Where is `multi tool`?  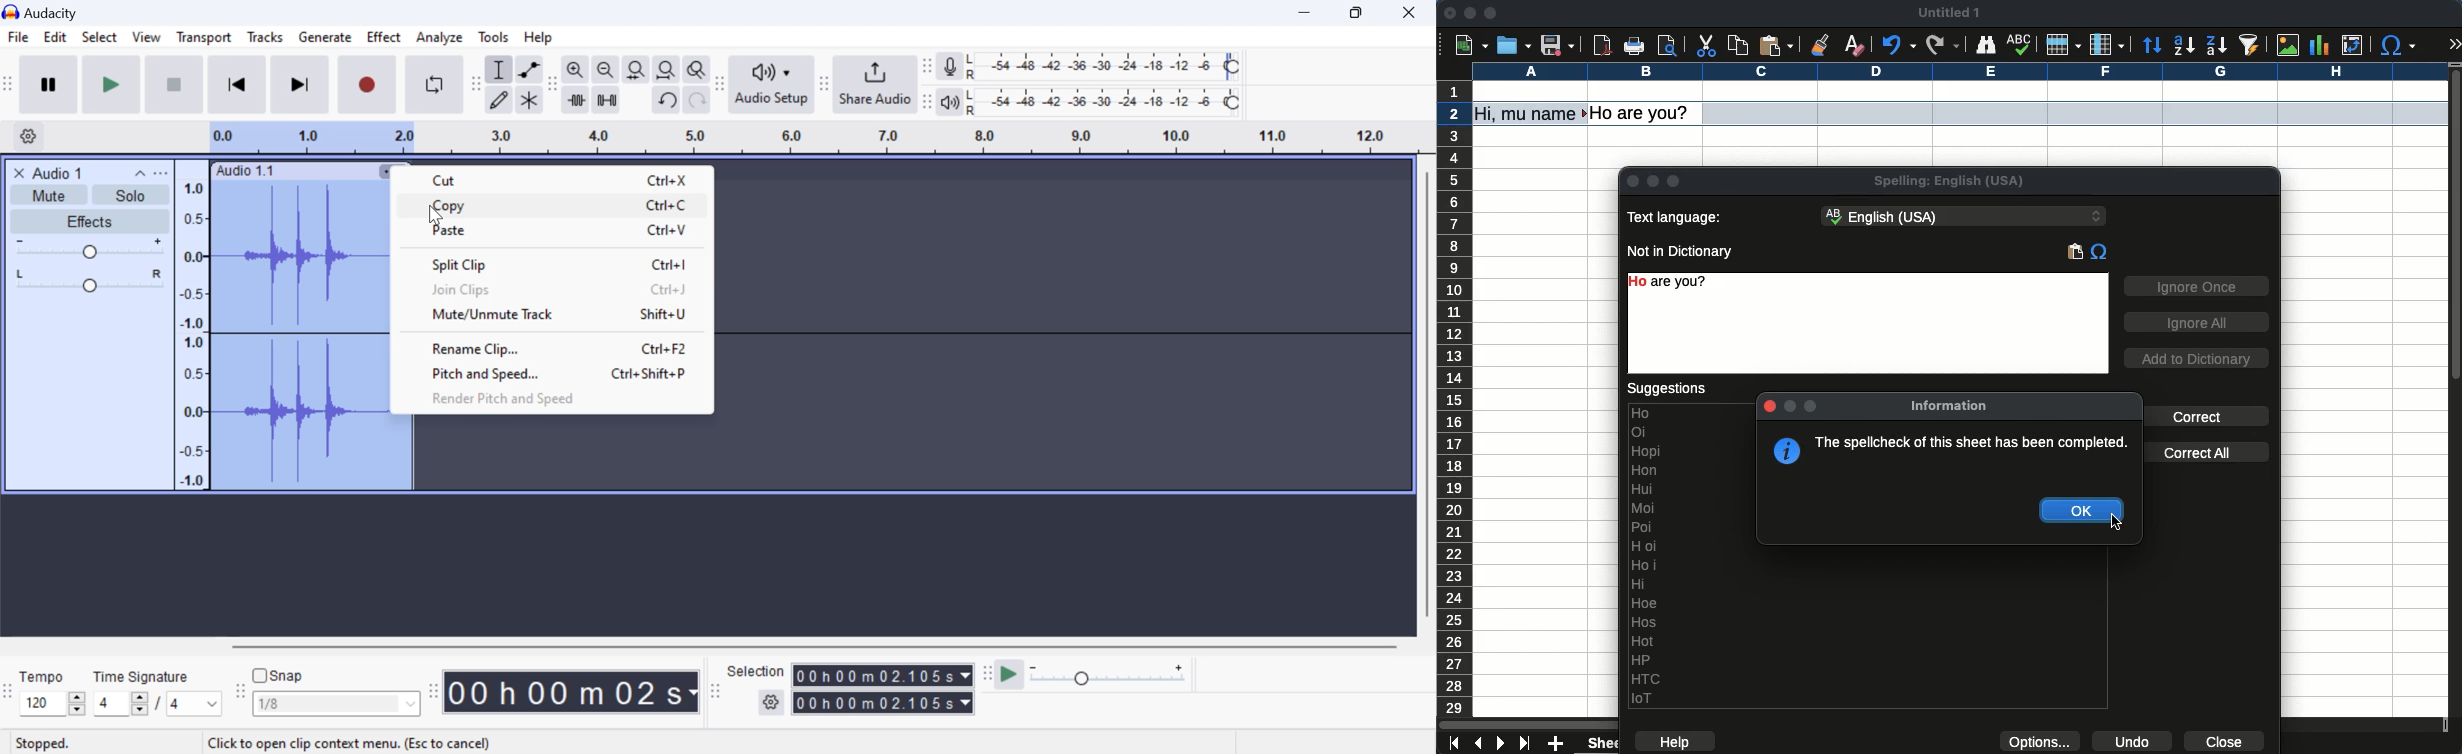 multi tool is located at coordinates (530, 101).